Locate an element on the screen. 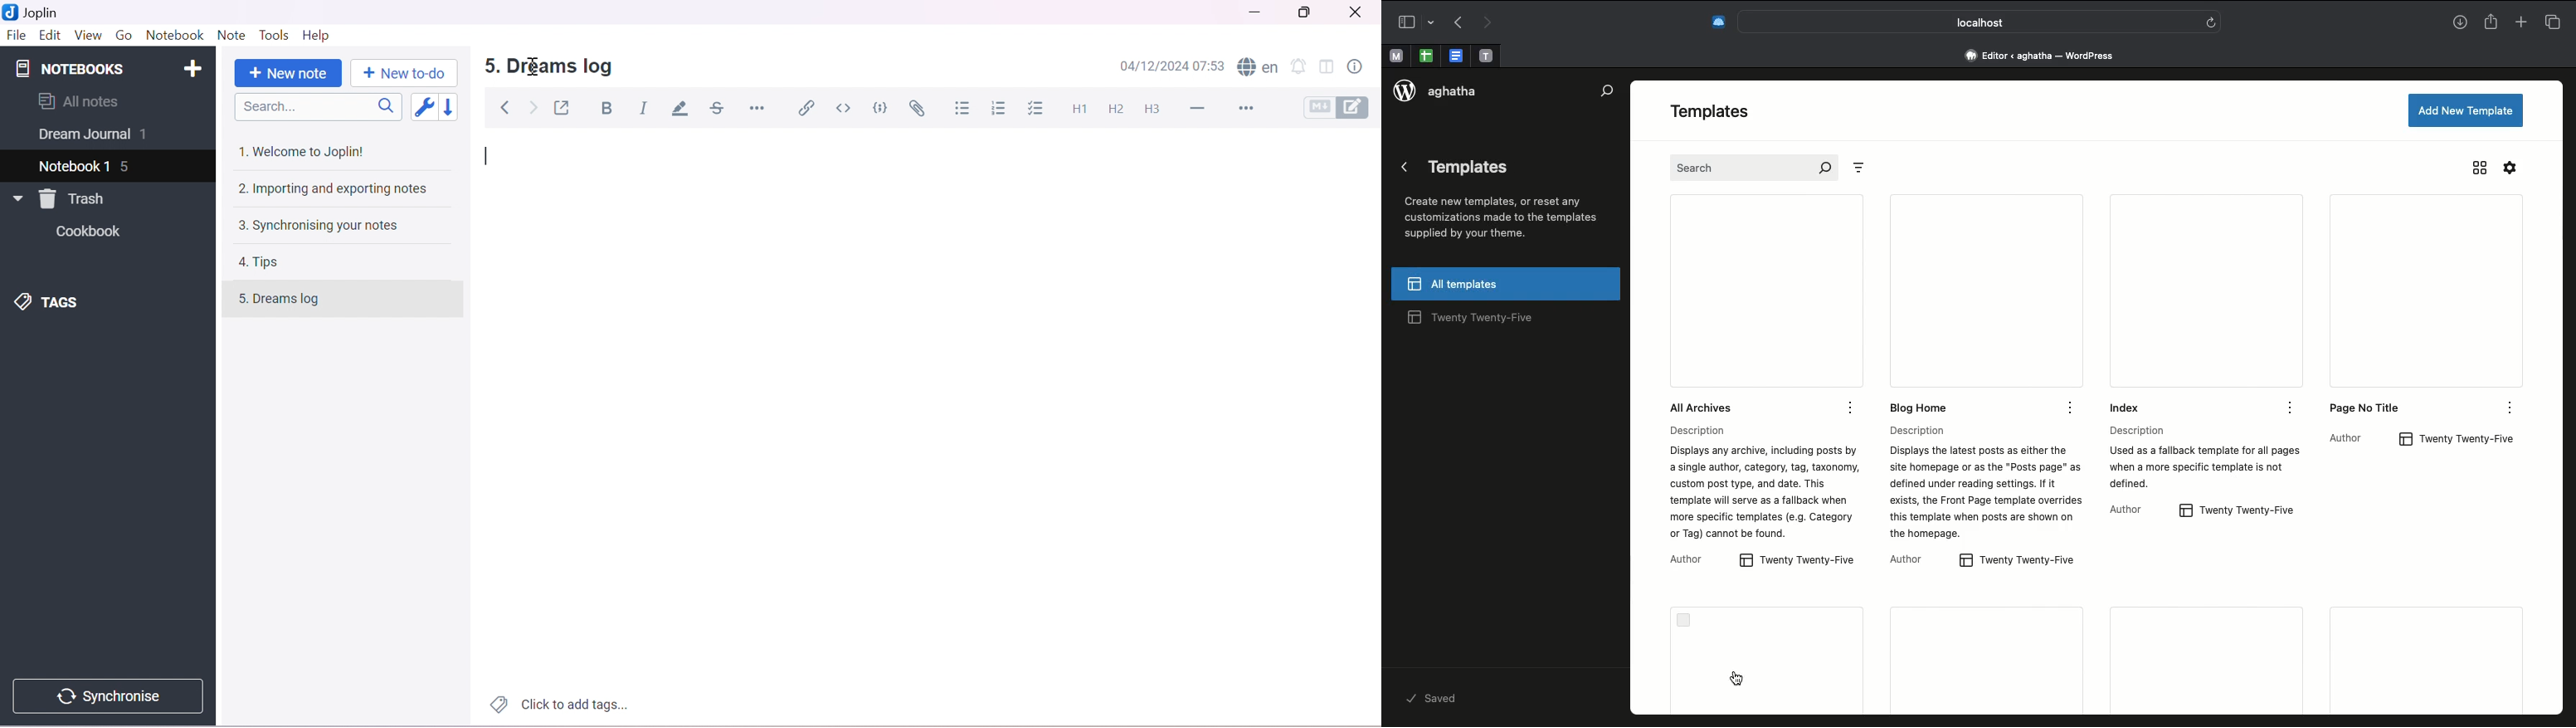 This screenshot has height=728, width=2576. Back is located at coordinates (507, 108).